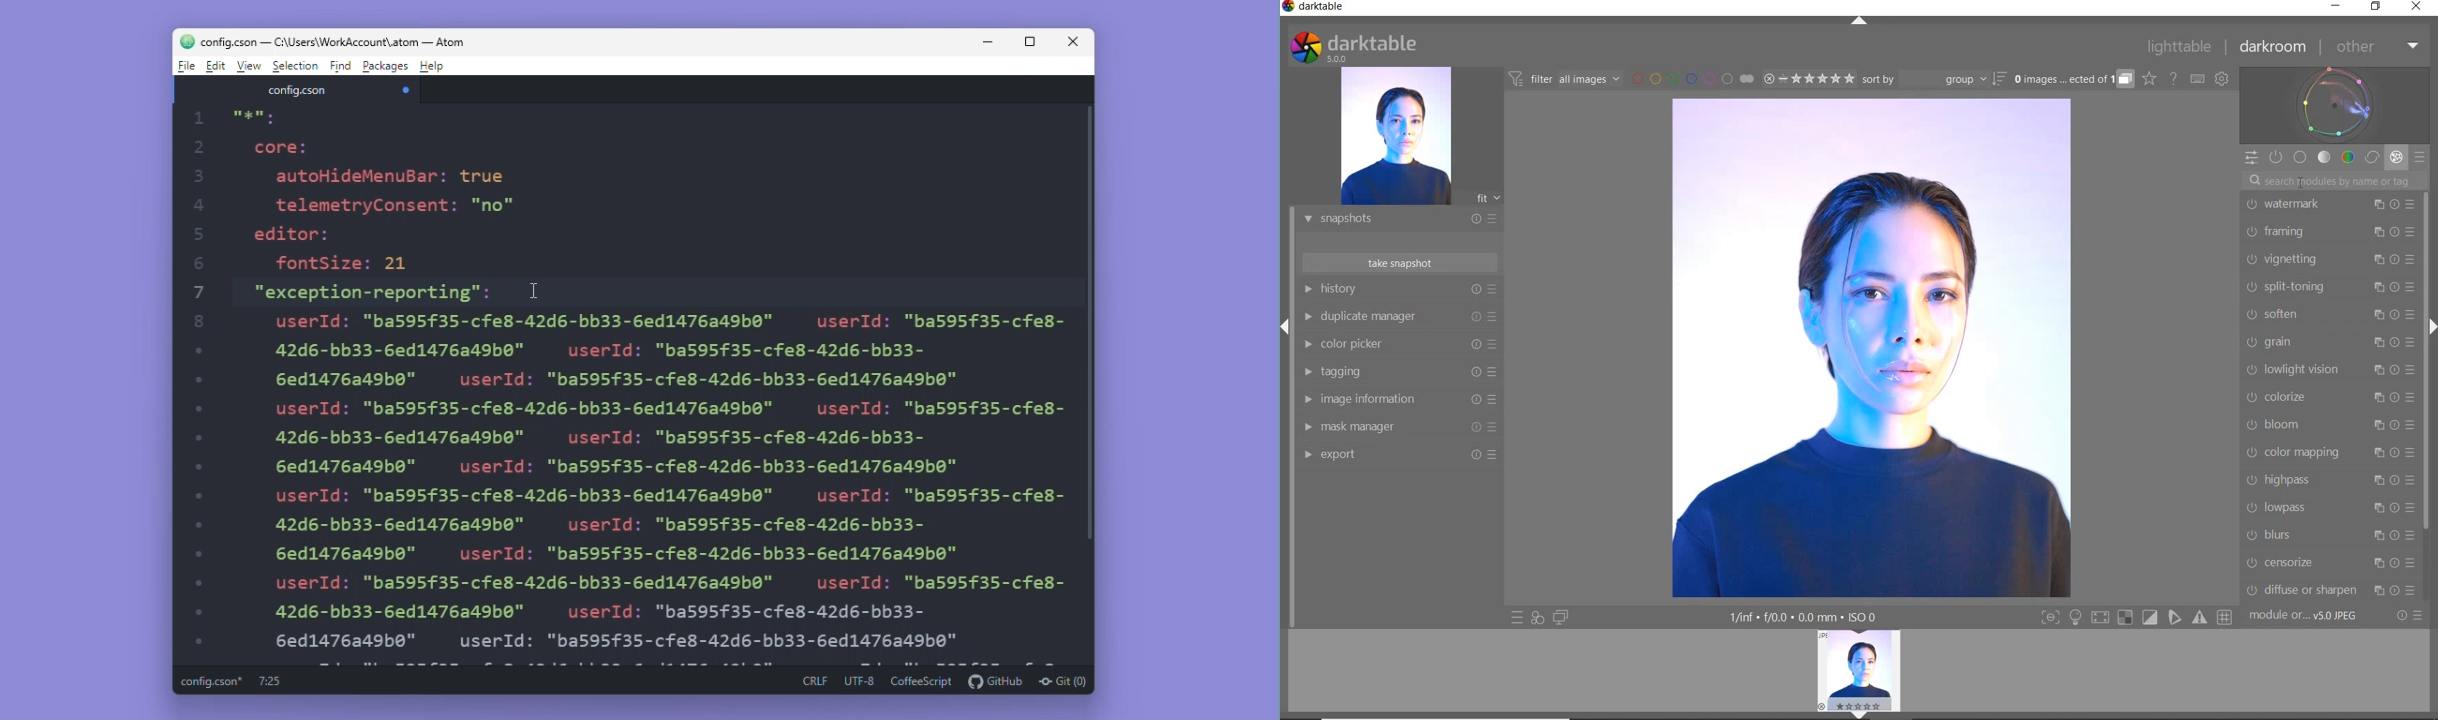  What do you see at coordinates (2274, 48) in the screenshot?
I see `DARKROOM` at bounding box center [2274, 48].